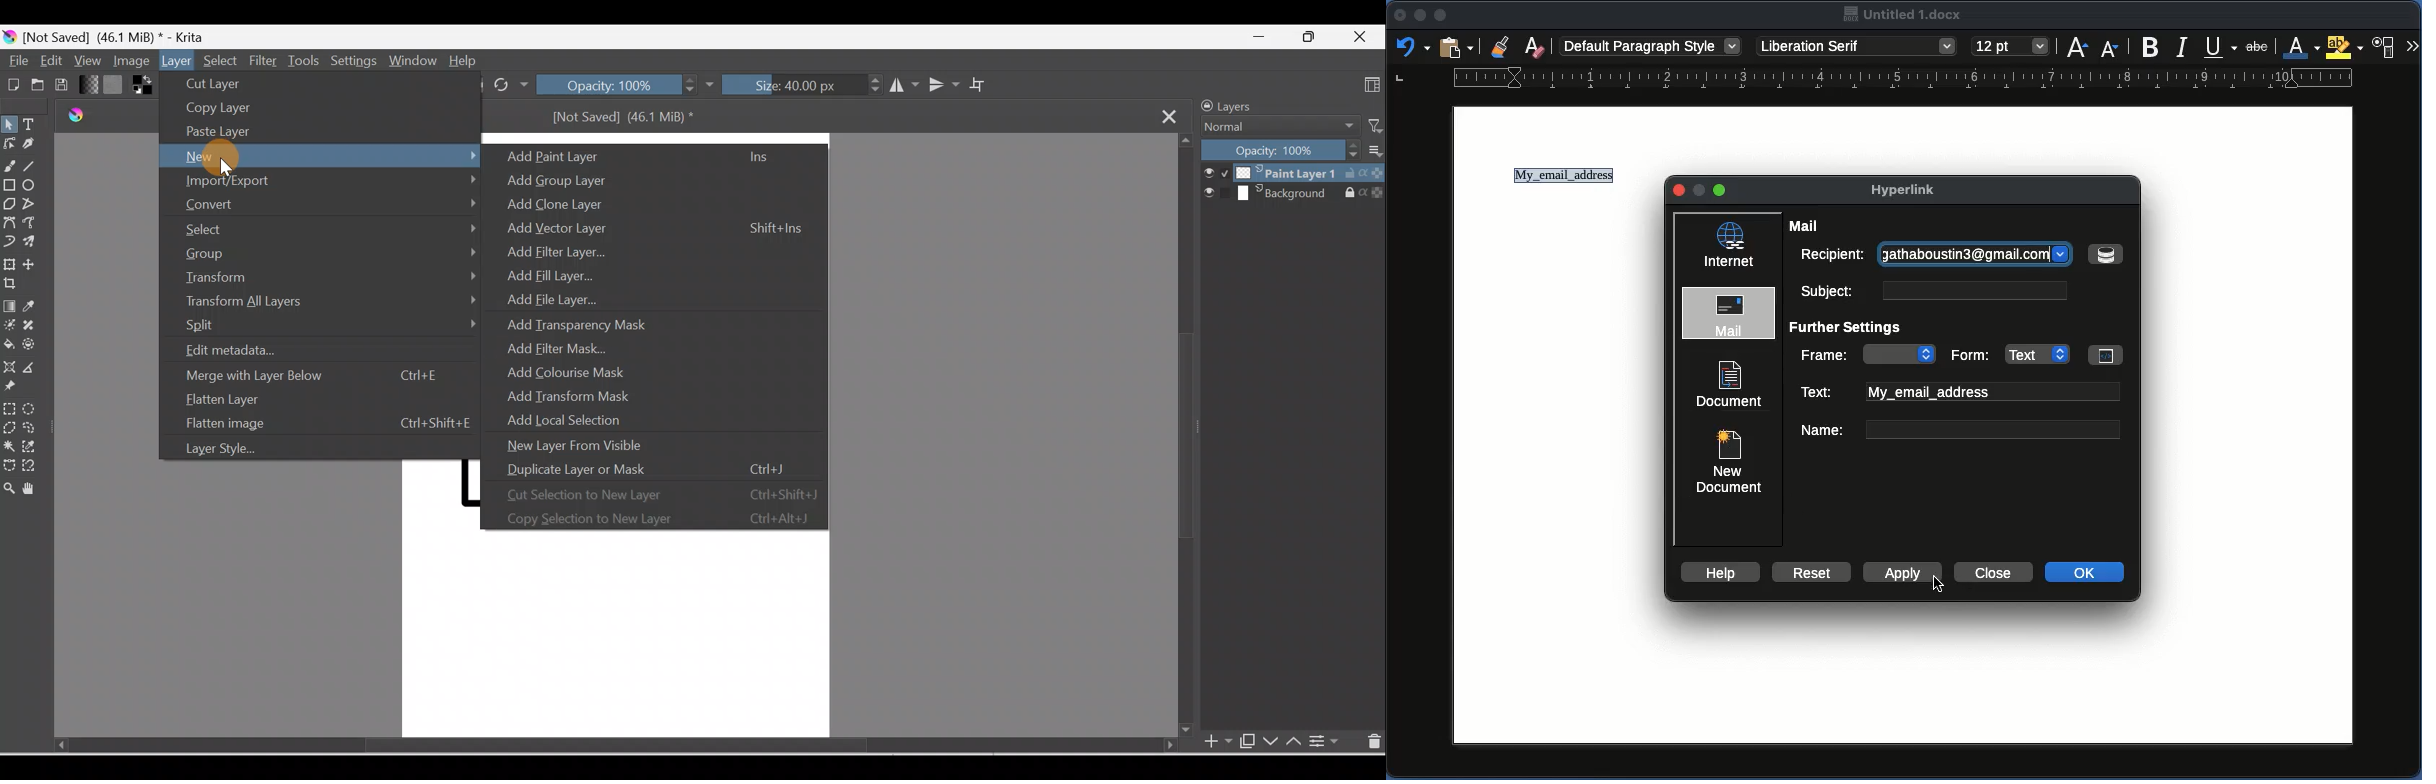 This screenshot has width=2436, height=784. Describe the element at coordinates (13, 388) in the screenshot. I see `Reference images tool` at that location.